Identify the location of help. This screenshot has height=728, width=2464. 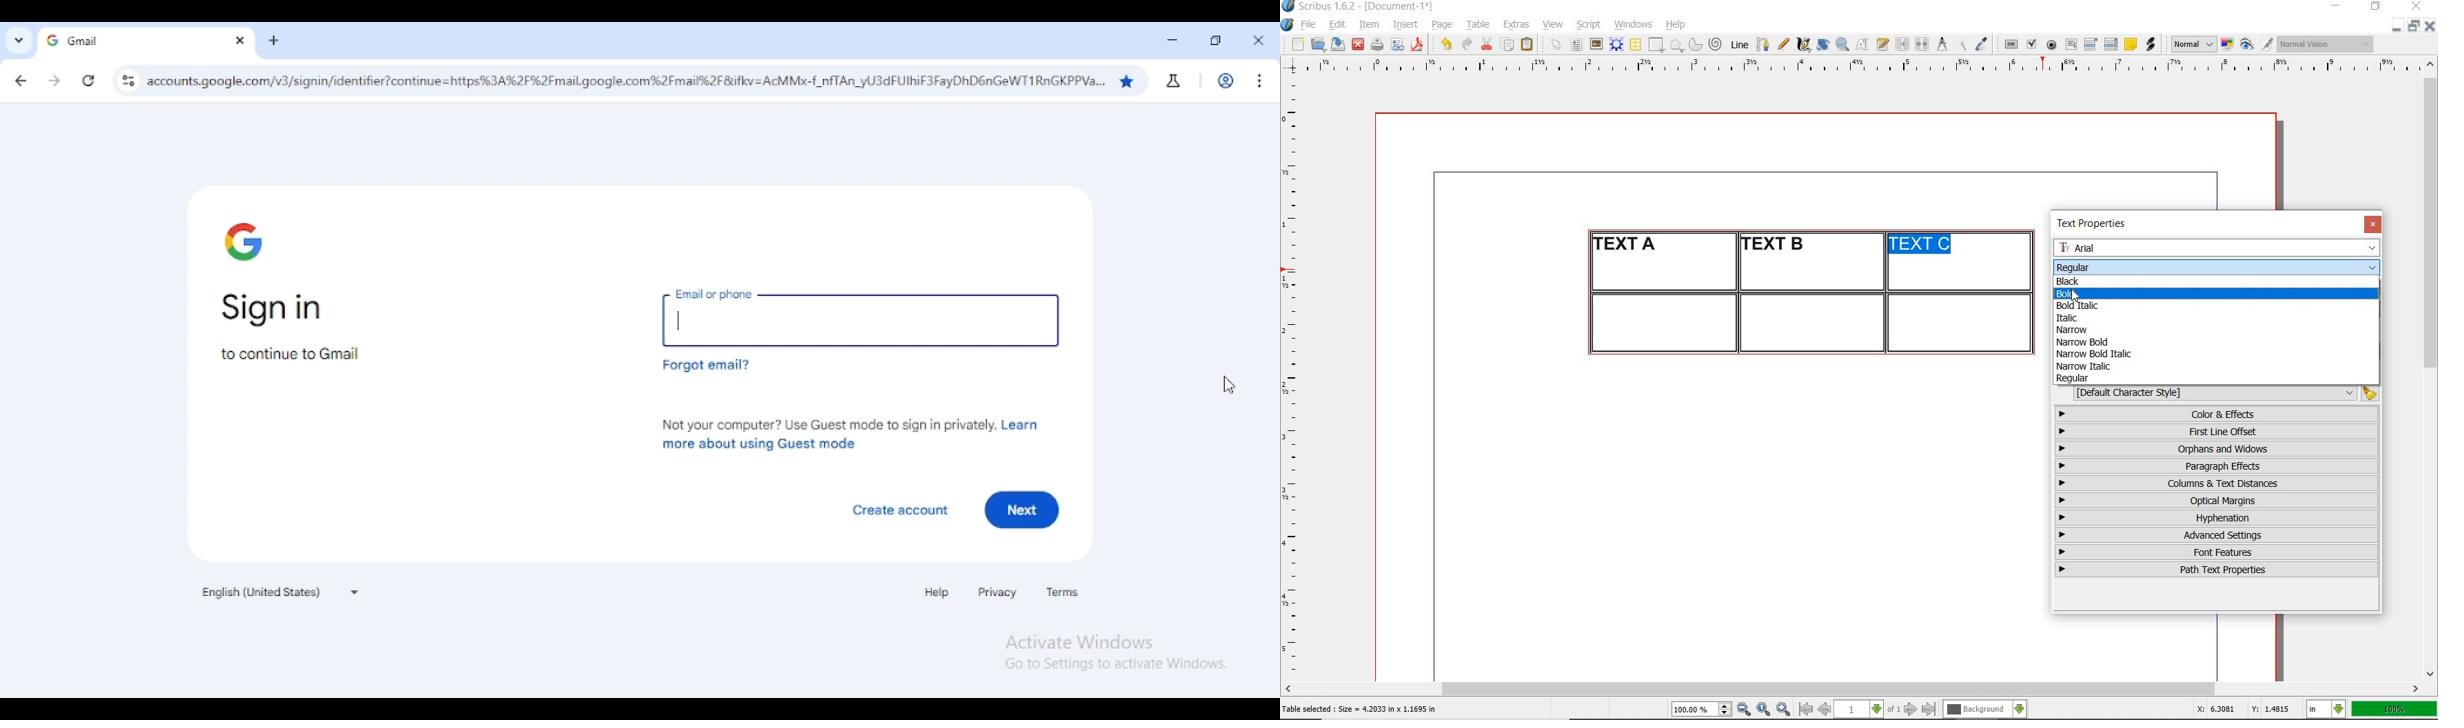
(1674, 26).